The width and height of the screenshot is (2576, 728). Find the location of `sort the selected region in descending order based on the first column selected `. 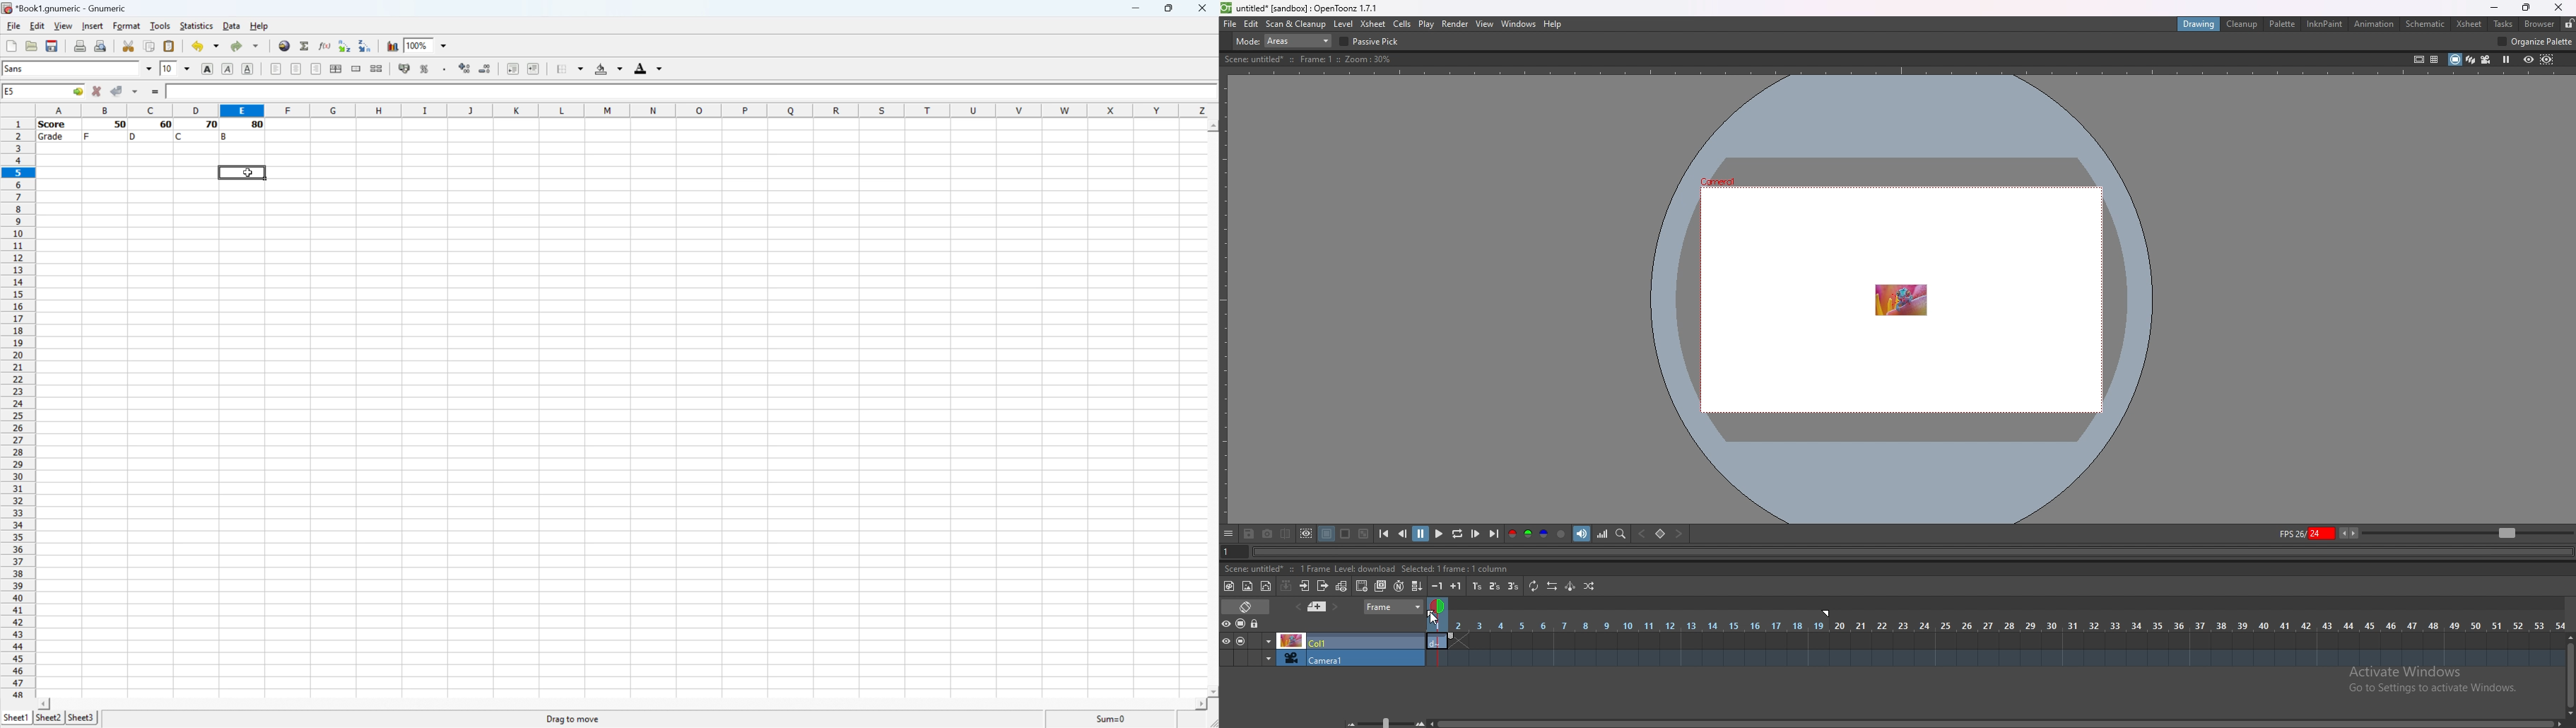

sort the selected region in descending order based on the first column selected  is located at coordinates (367, 48).